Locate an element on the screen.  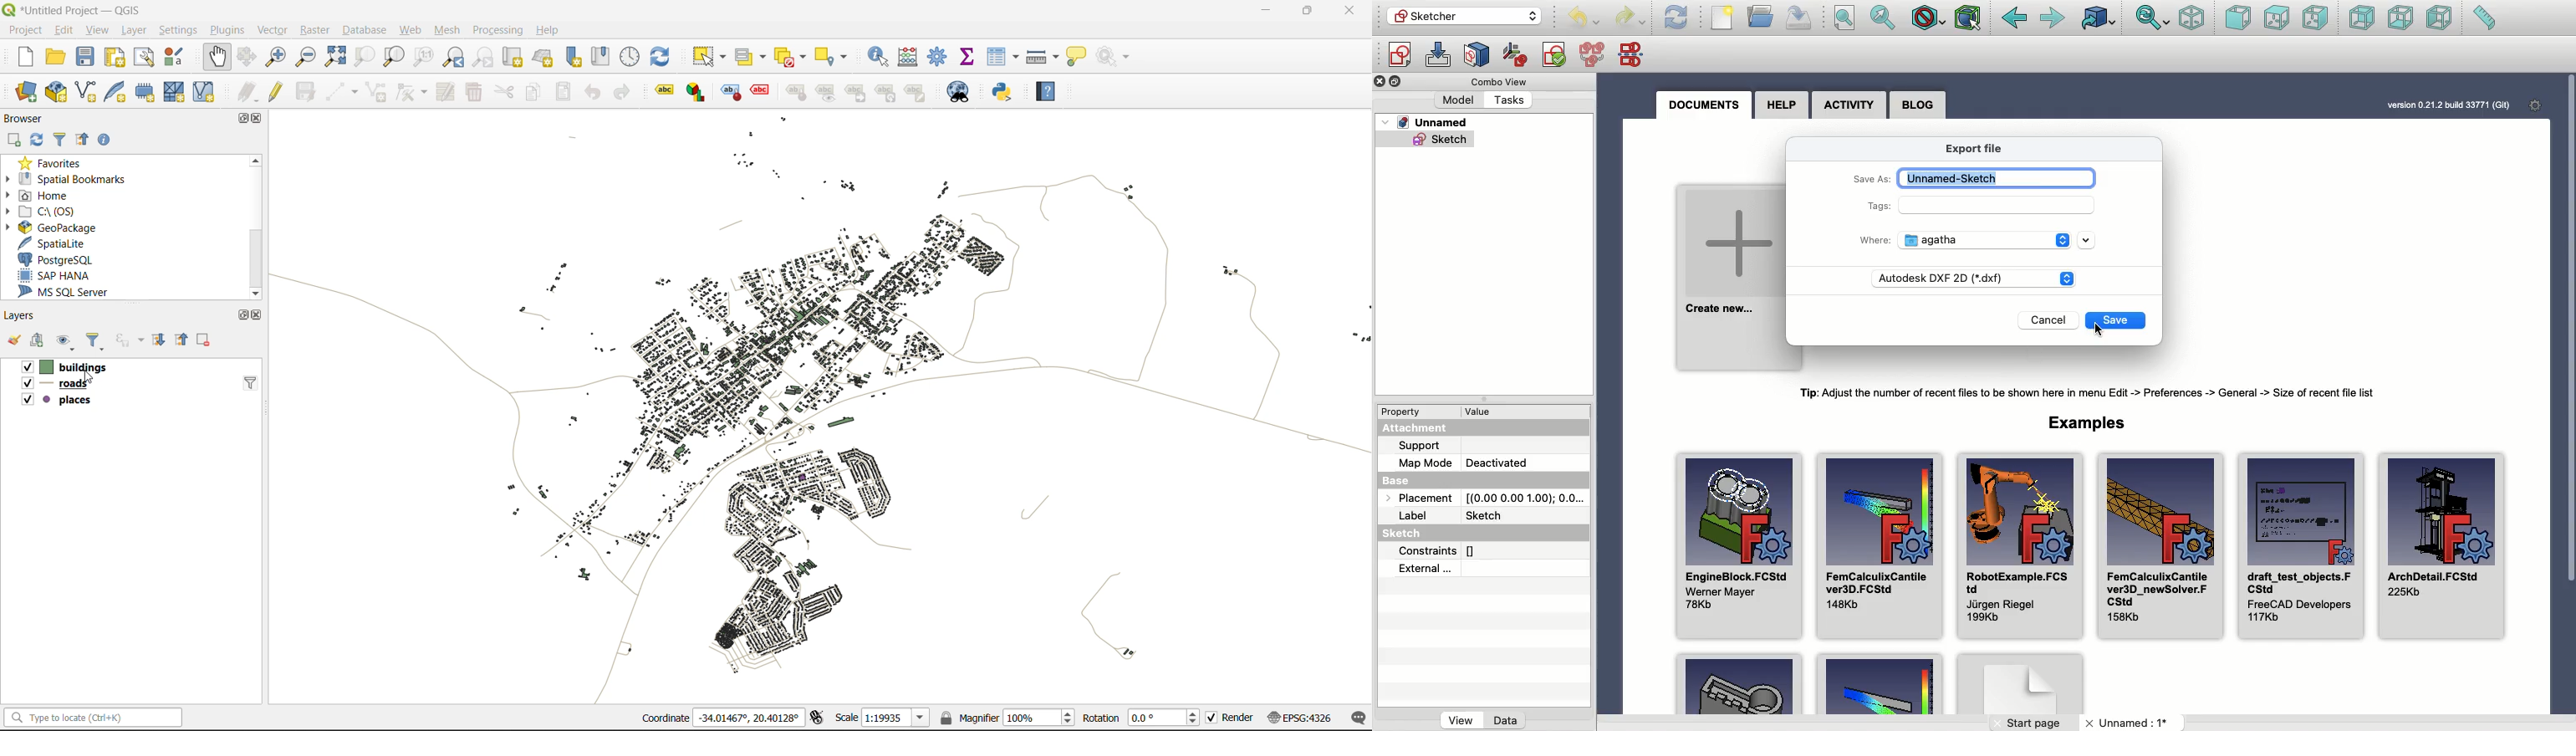
deselect value is located at coordinates (789, 57).